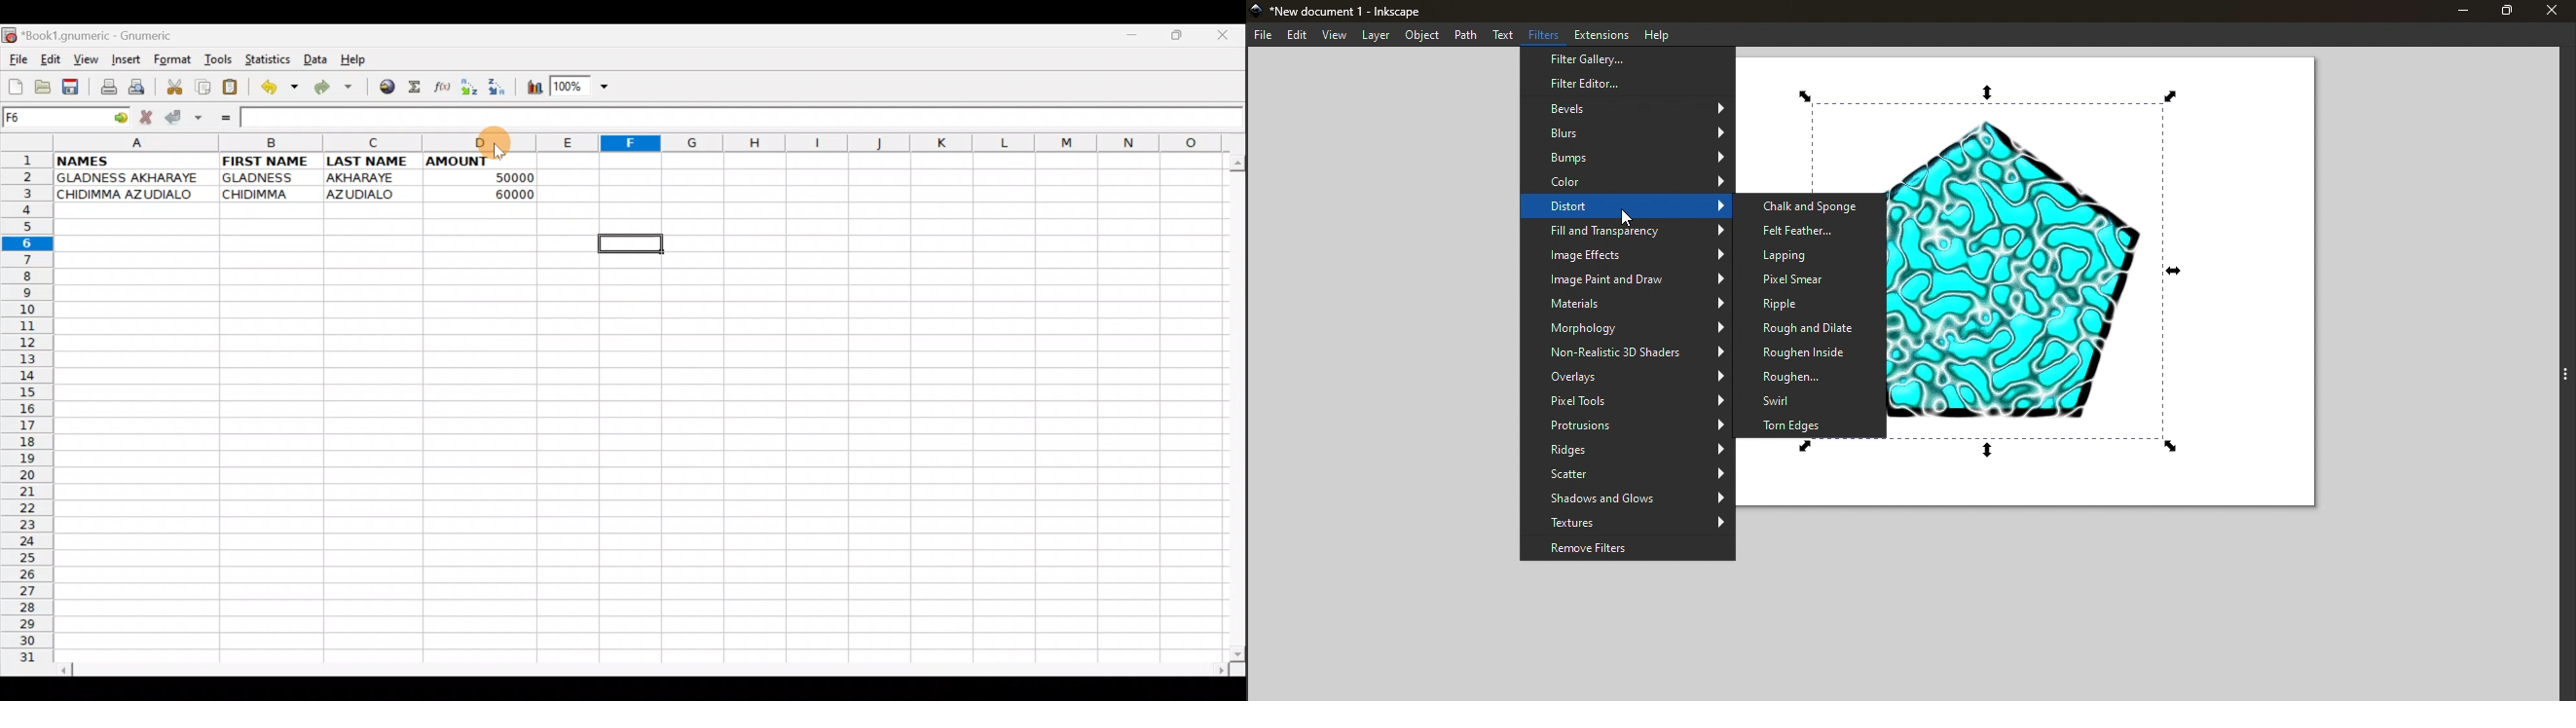 The width and height of the screenshot is (2576, 728). What do you see at coordinates (267, 178) in the screenshot?
I see `GLADNESS` at bounding box center [267, 178].